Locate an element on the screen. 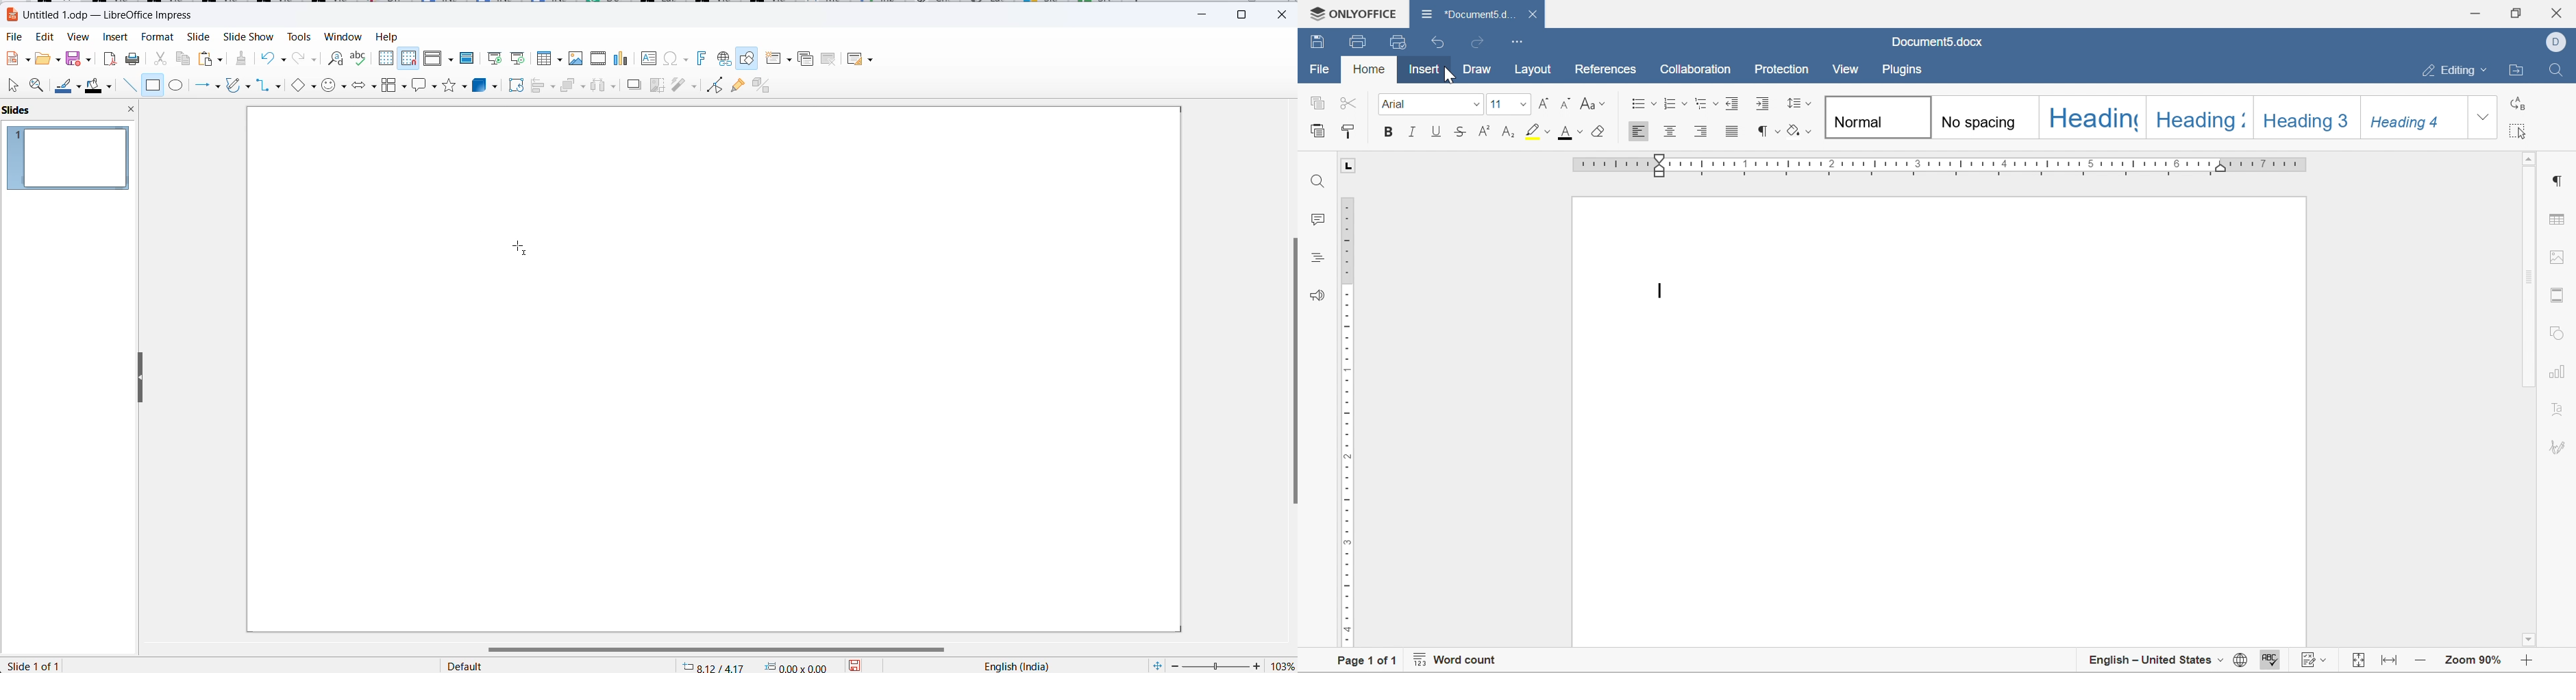 The image size is (2576, 700). table settings is located at coordinates (2564, 219).